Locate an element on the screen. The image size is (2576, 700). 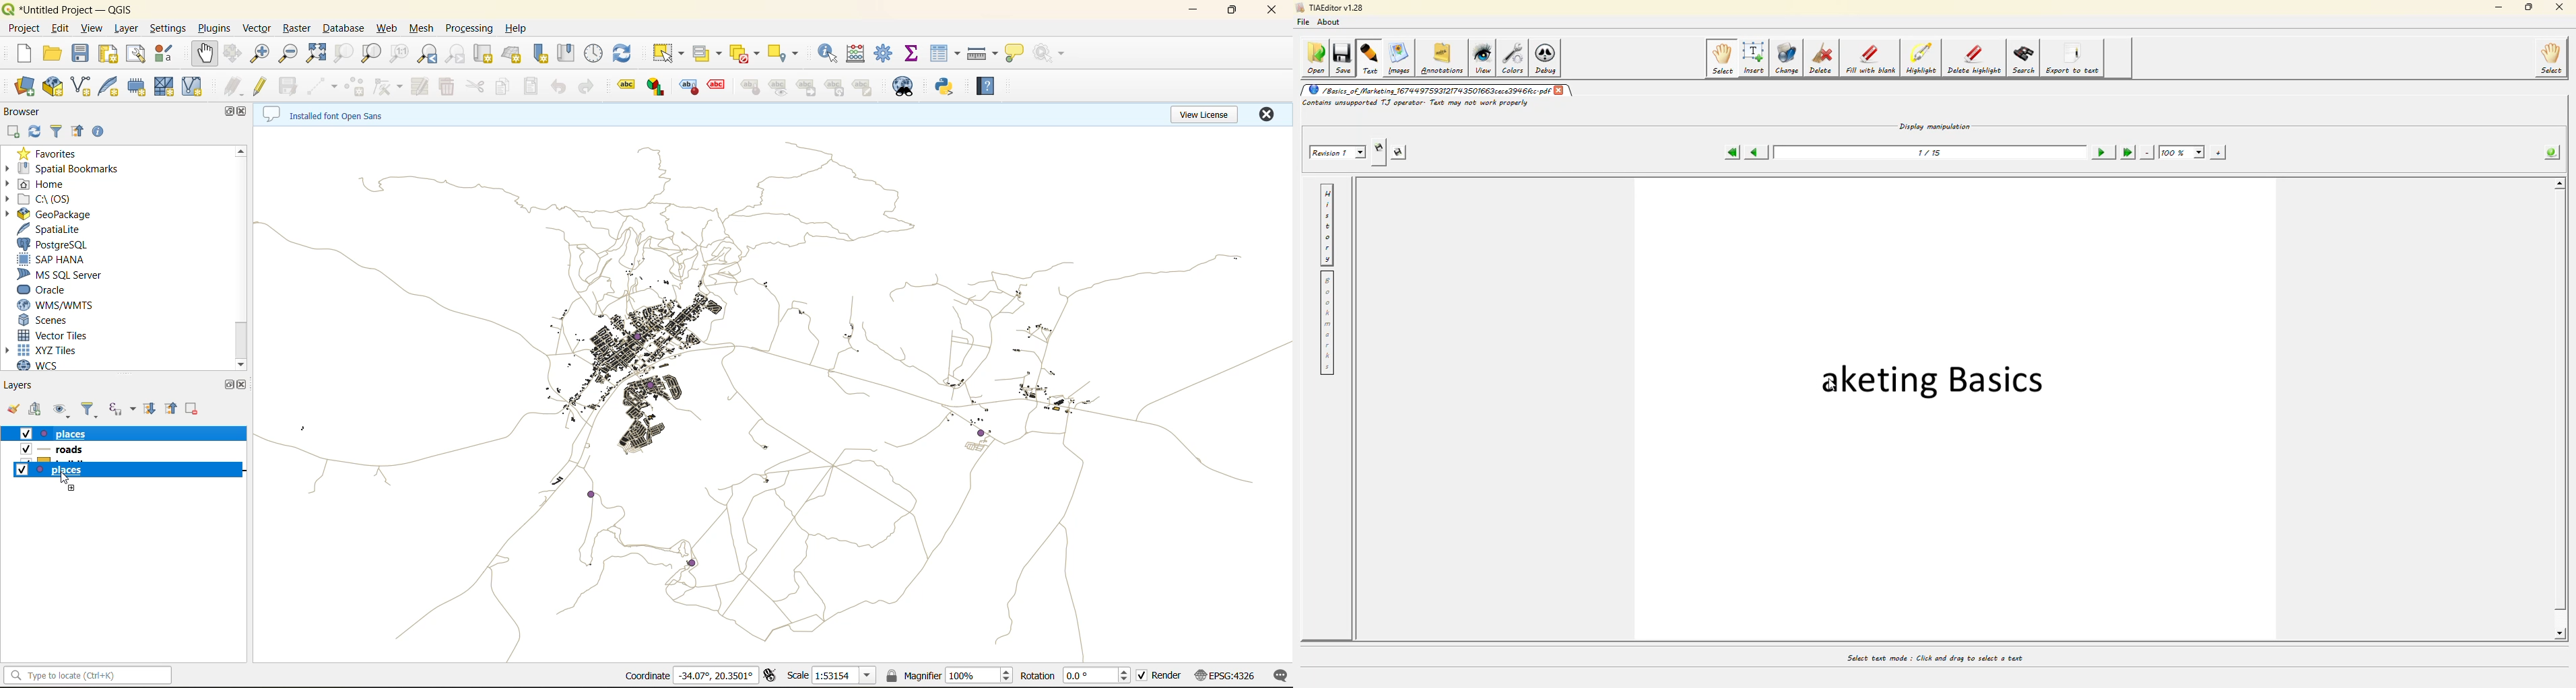
move a label and diagram is located at coordinates (810, 86).